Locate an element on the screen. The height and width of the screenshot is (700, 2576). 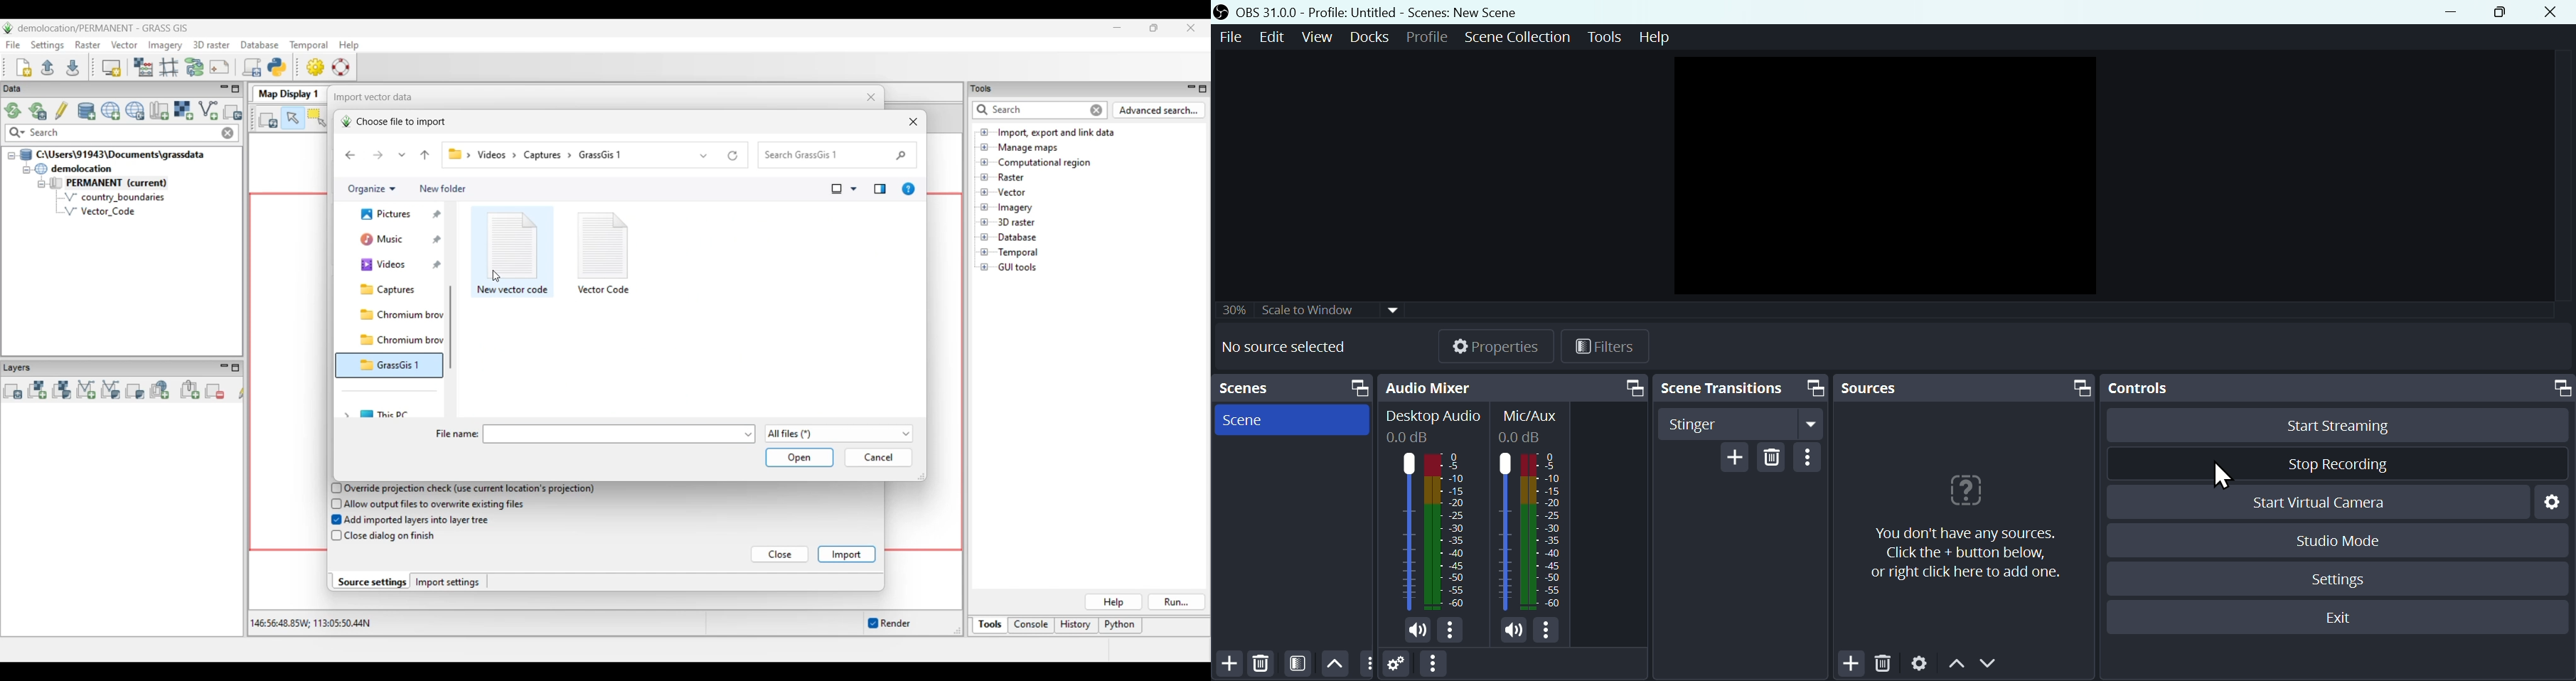
Delete is located at coordinates (1773, 459).